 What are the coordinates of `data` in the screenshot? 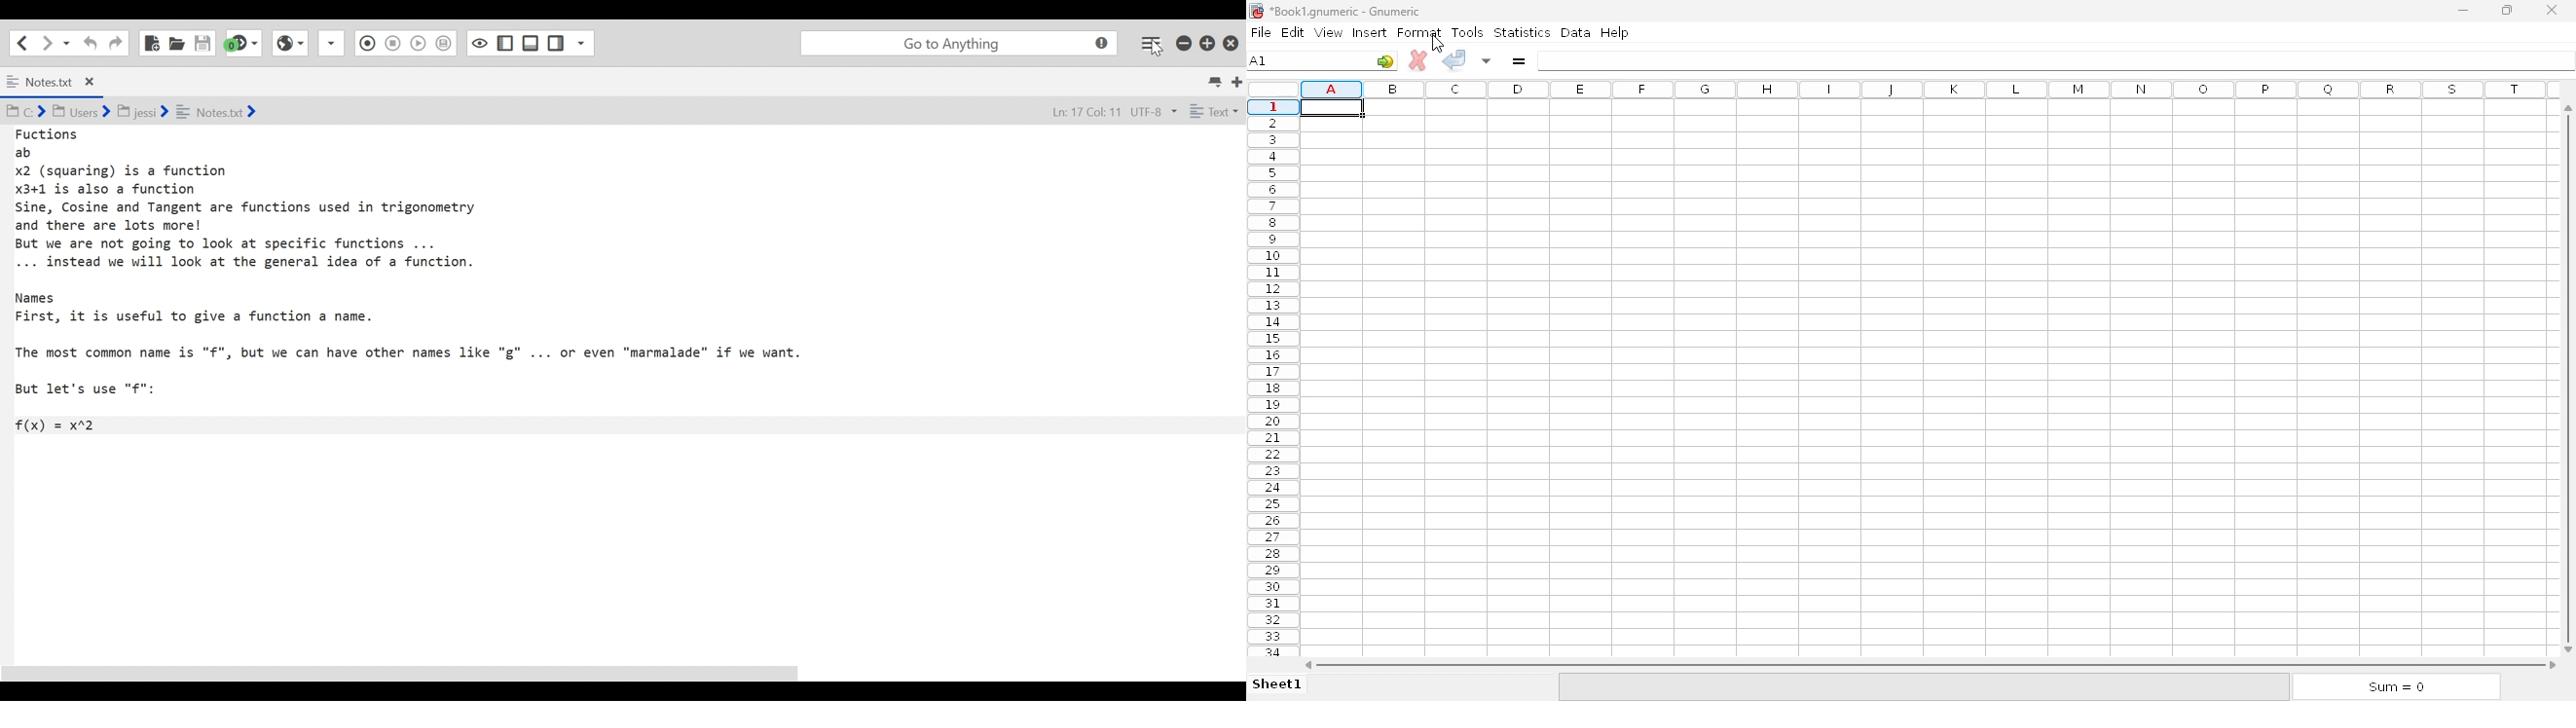 It's located at (1575, 32).